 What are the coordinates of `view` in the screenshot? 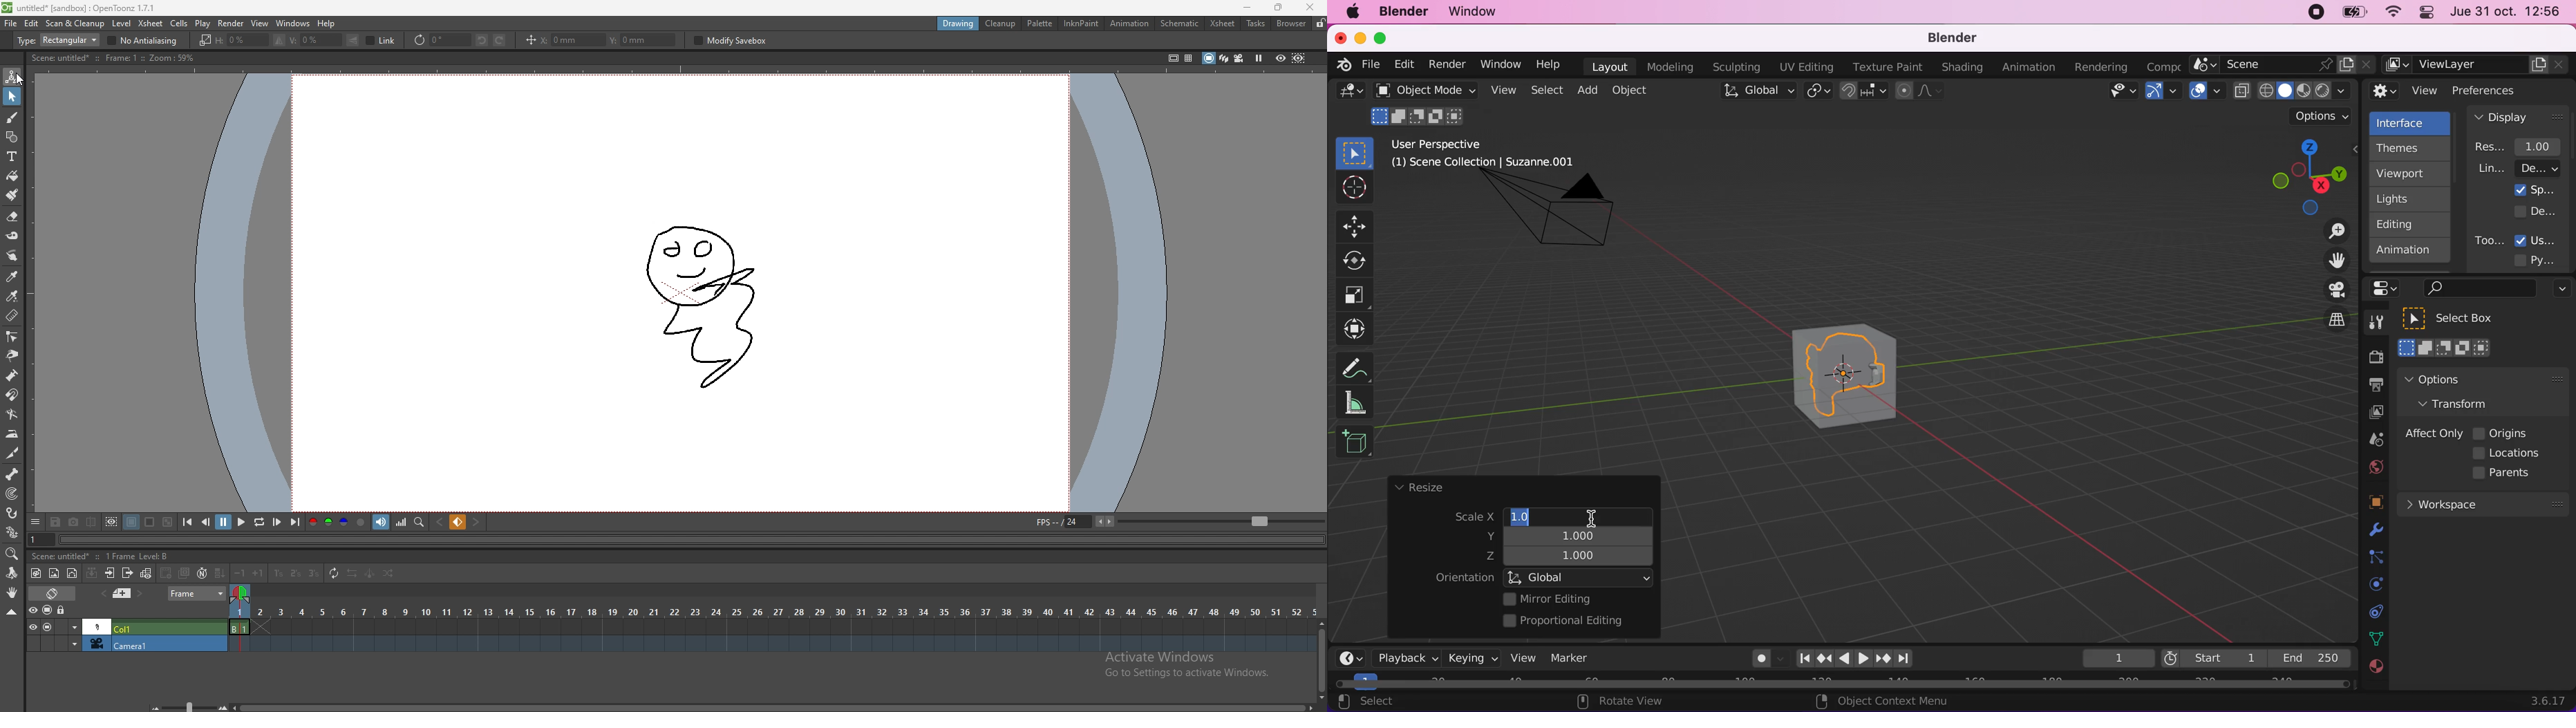 It's located at (261, 24).